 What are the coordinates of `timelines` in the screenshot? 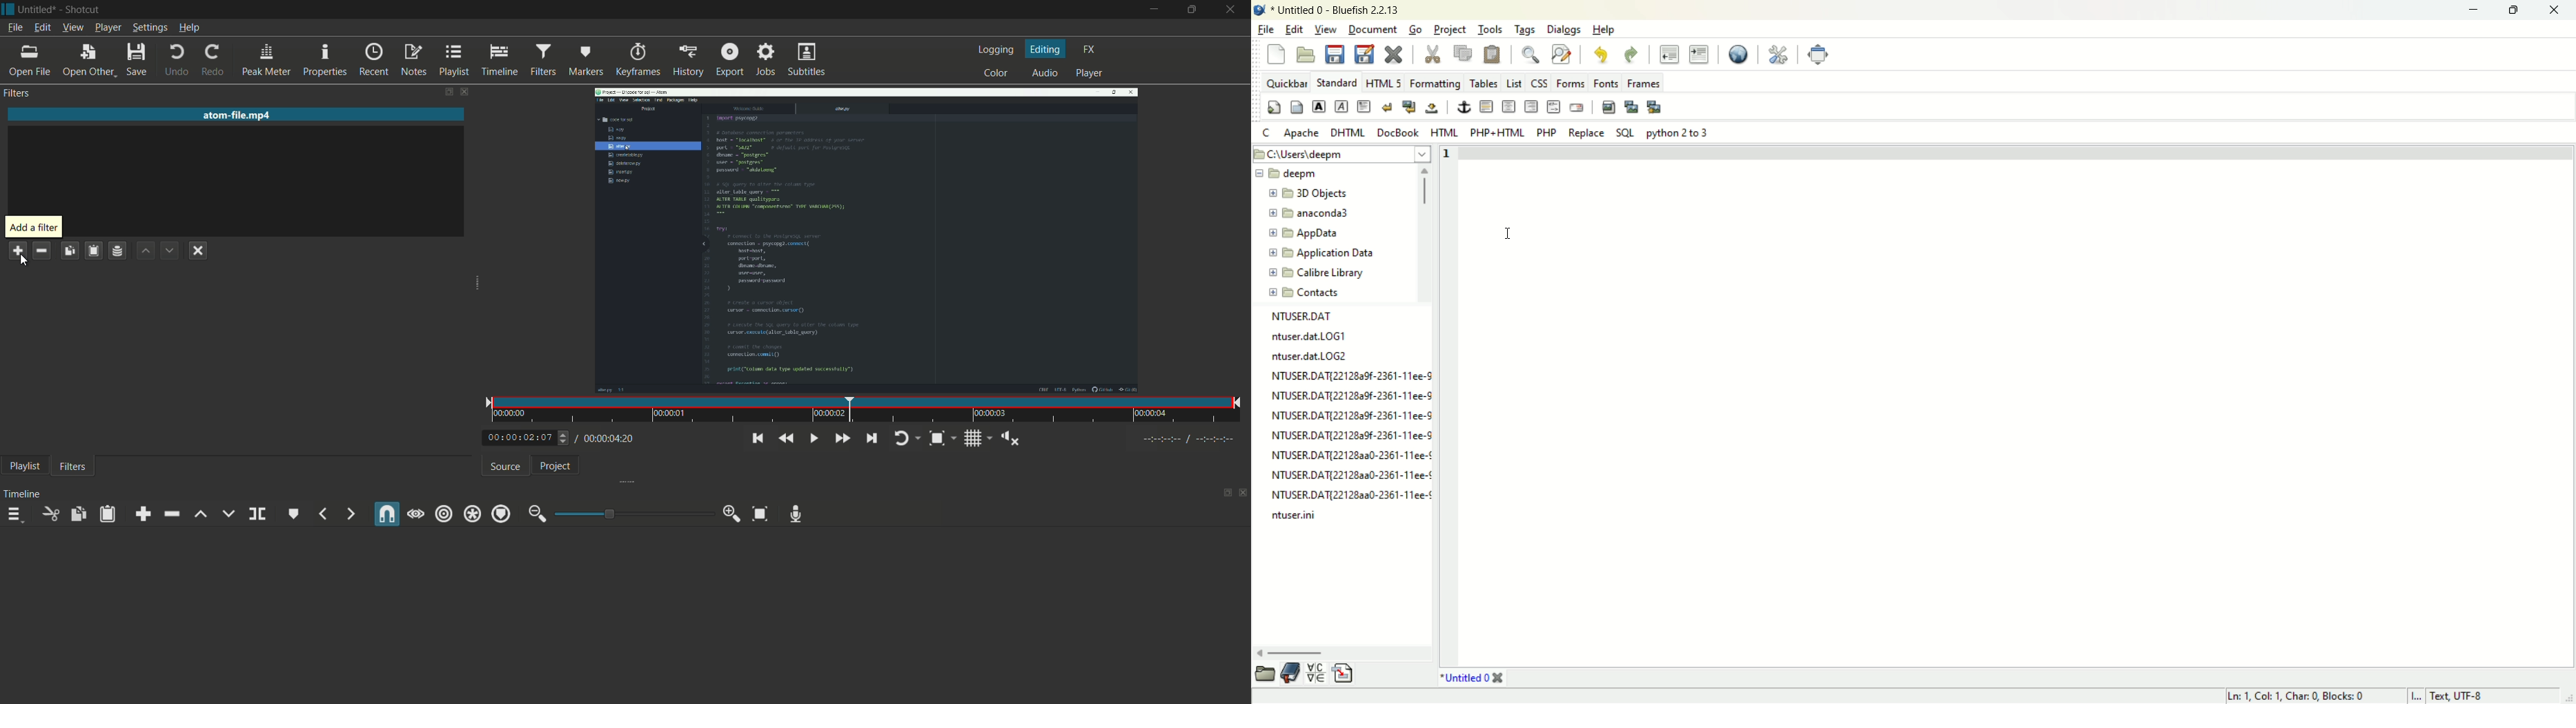 It's located at (499, 61).